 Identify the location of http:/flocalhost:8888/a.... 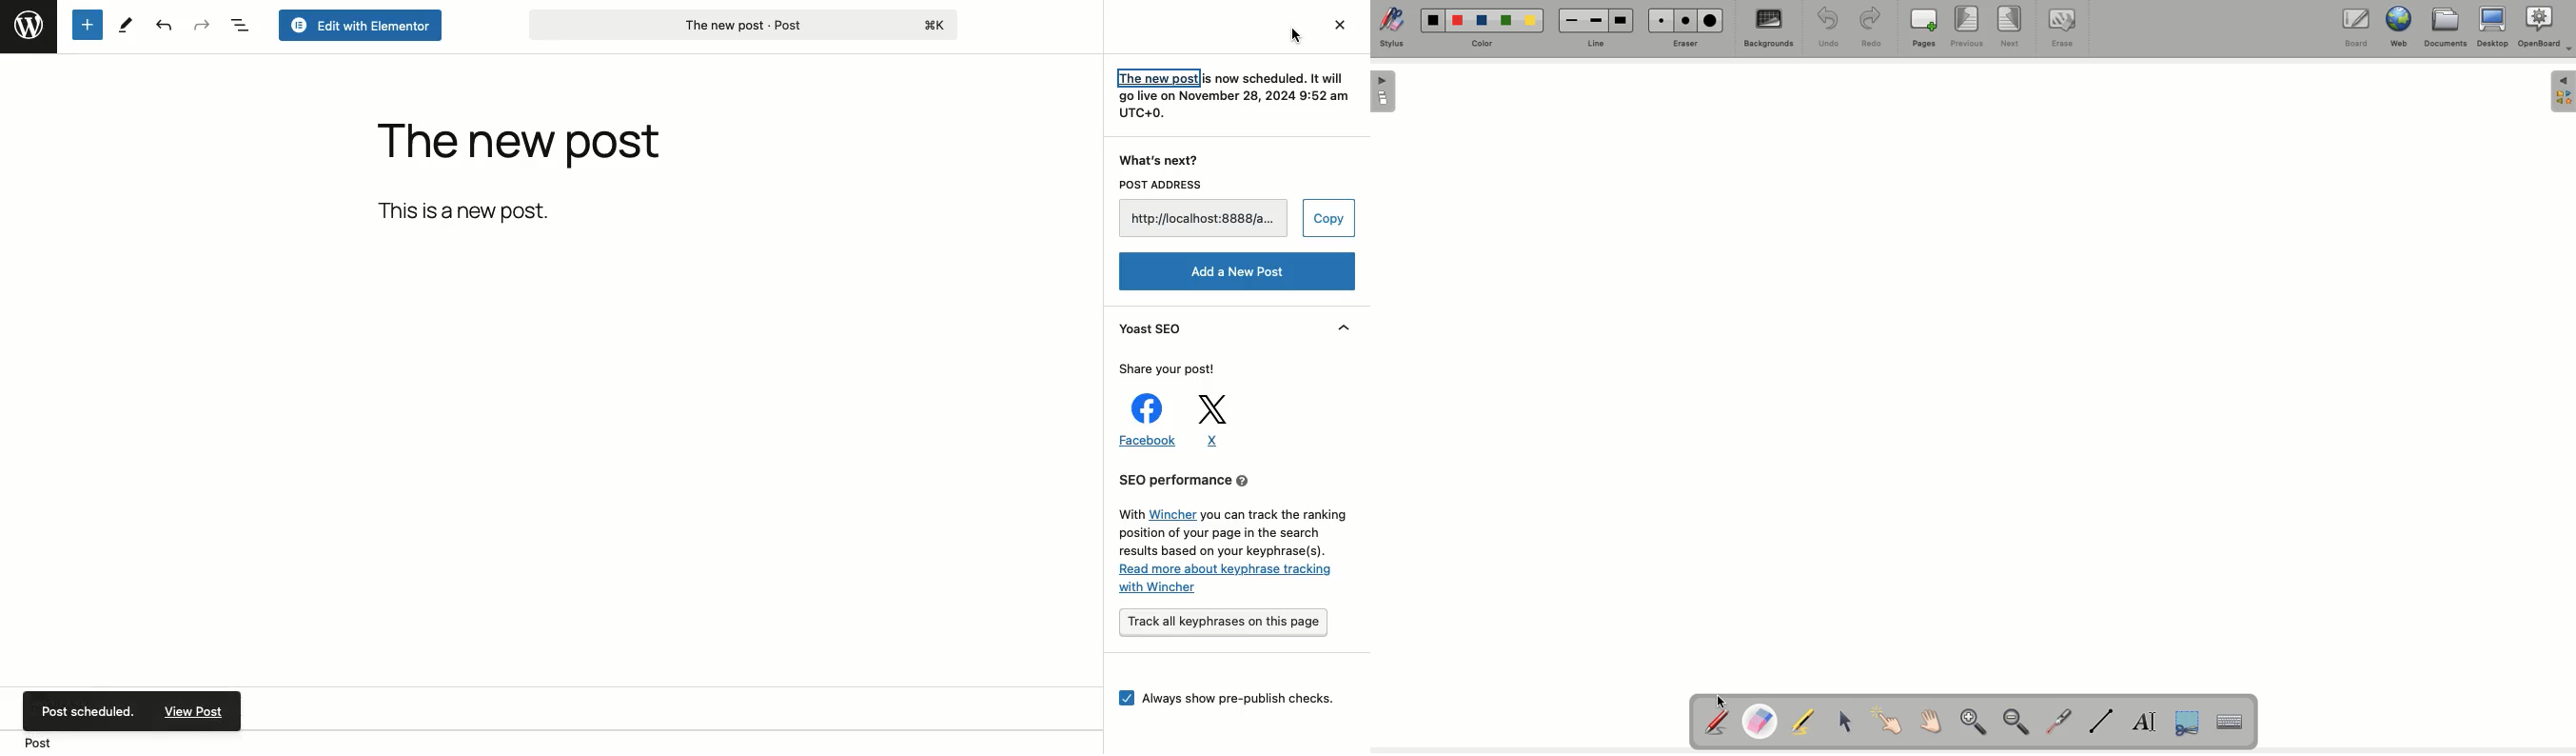
(1205, 219).